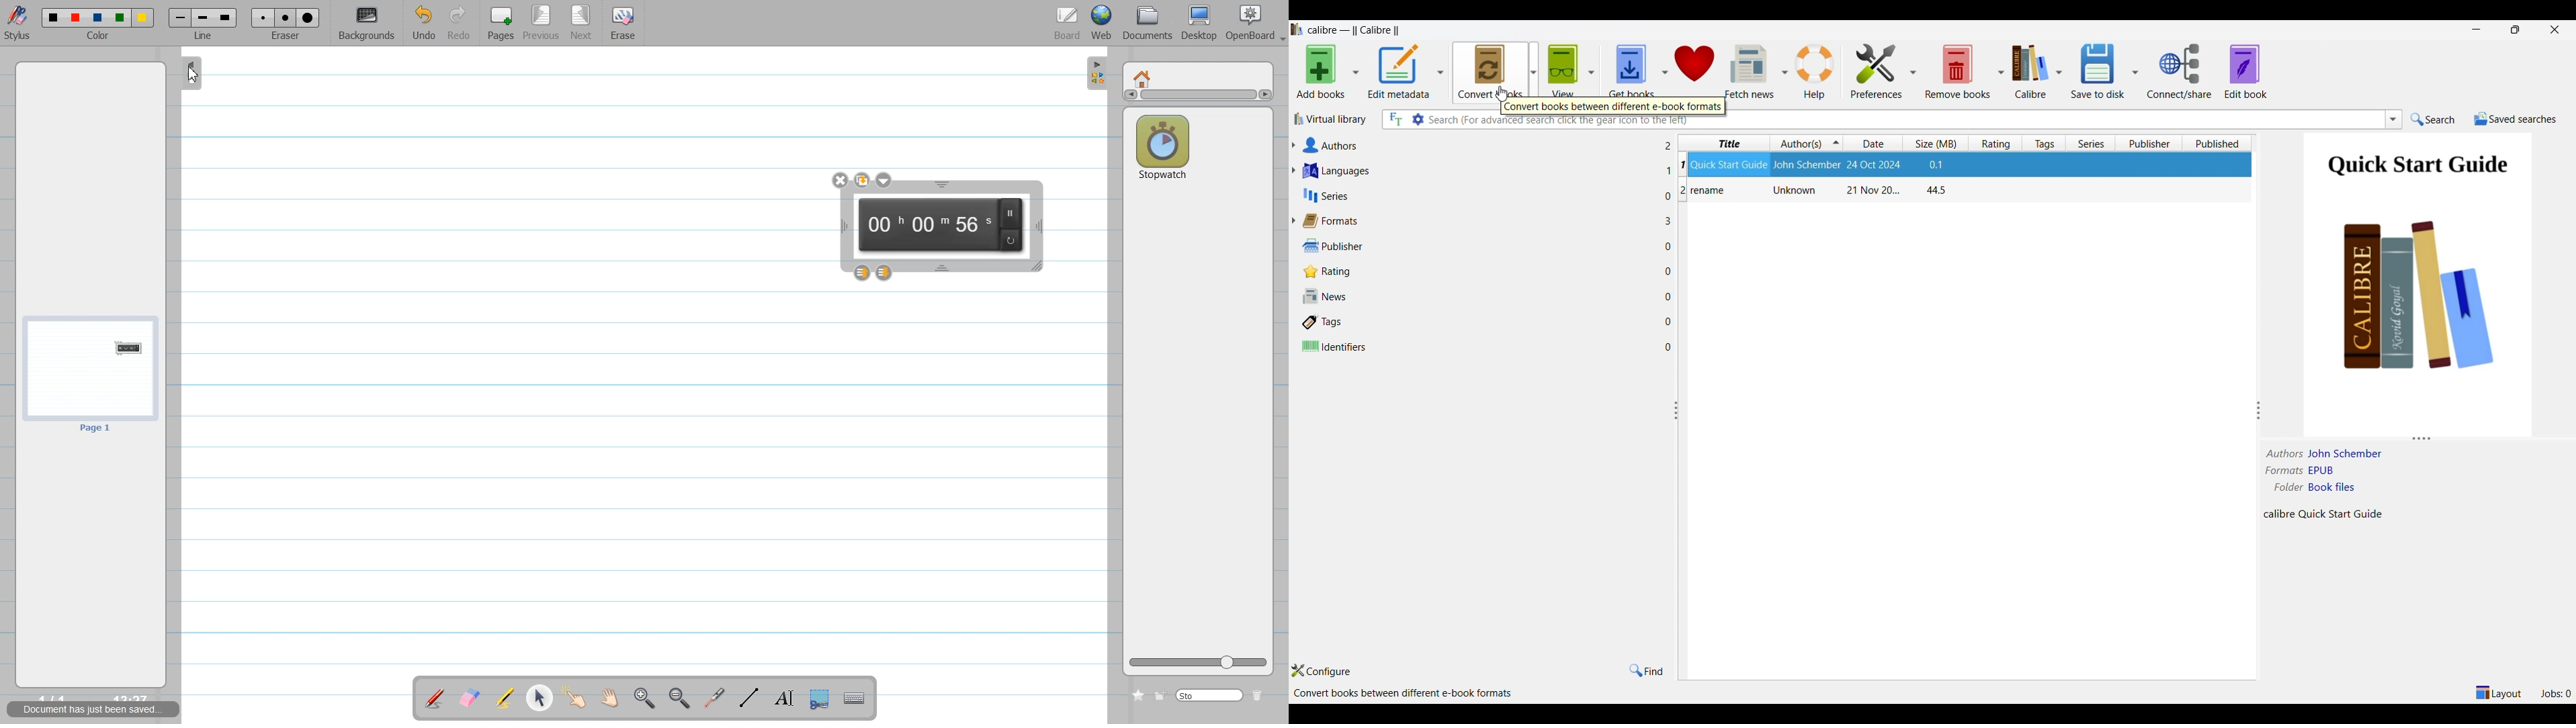 This screenshot has height=728, width=2576. What do you see at coordinates (1480, 296) in the screenshot?
I see `News` at bounding box center [1480, 296].